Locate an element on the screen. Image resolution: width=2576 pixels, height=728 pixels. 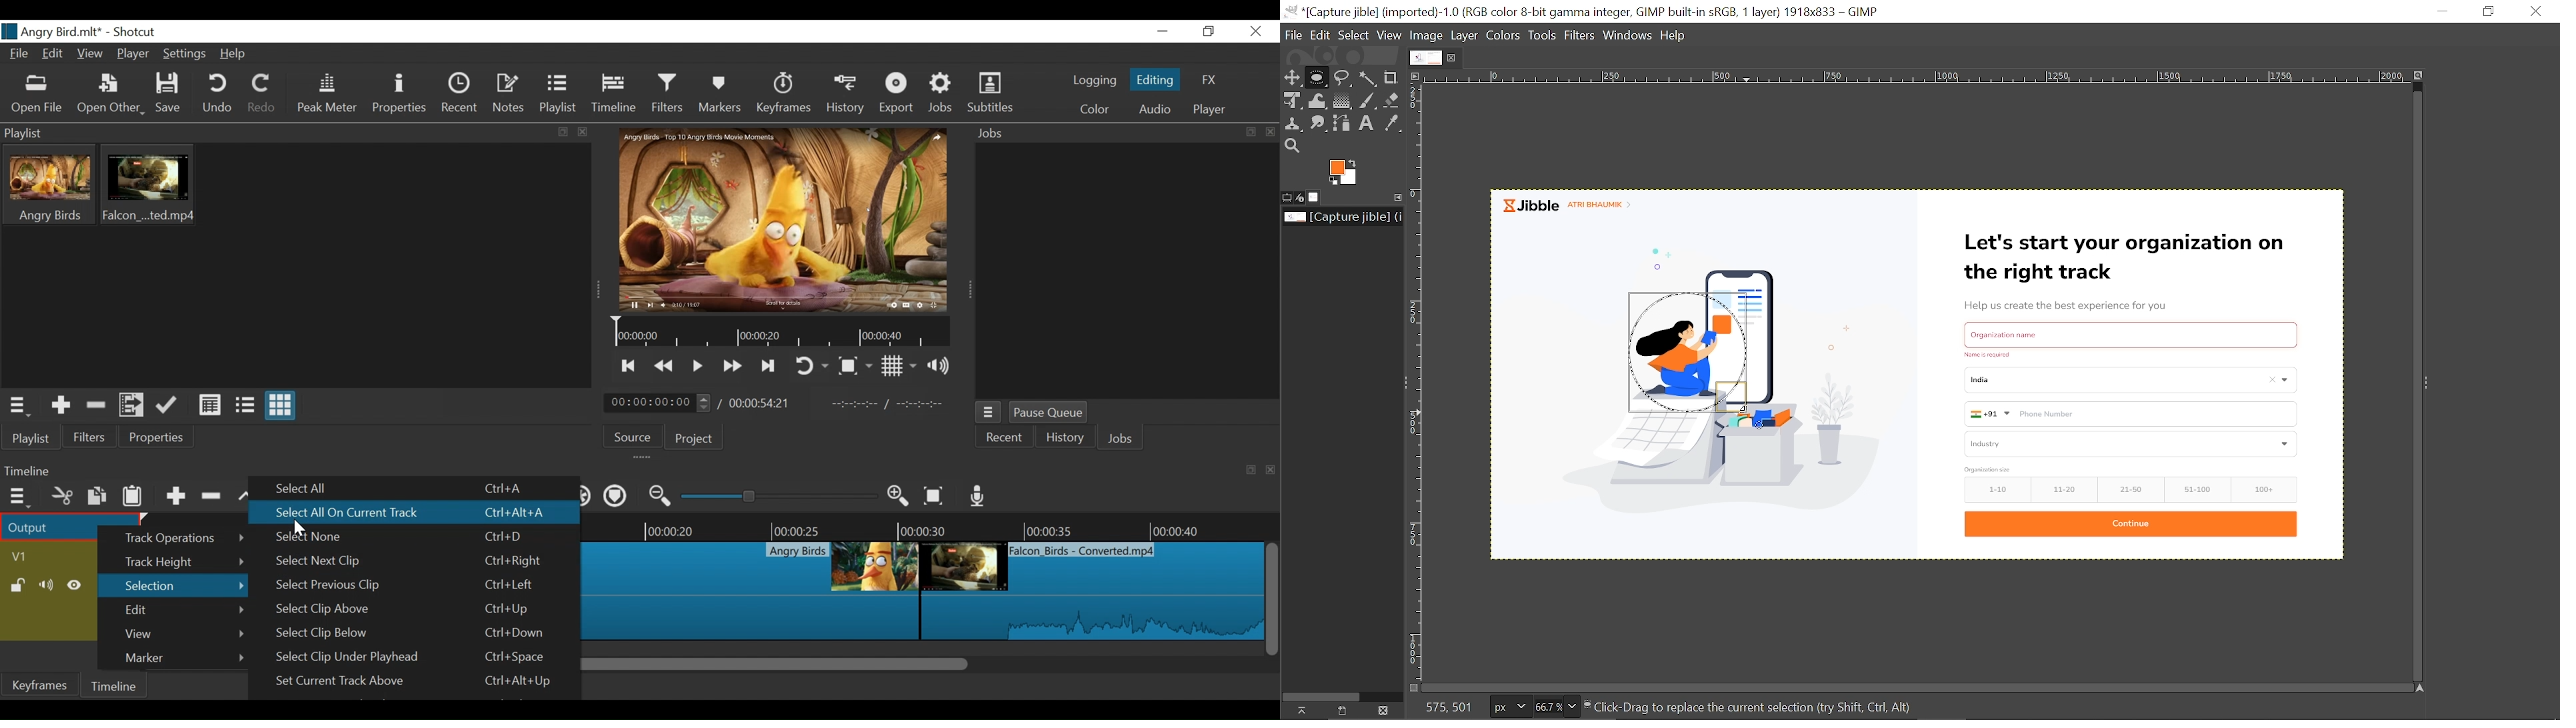
Notes is located at coordinates (510, 93).